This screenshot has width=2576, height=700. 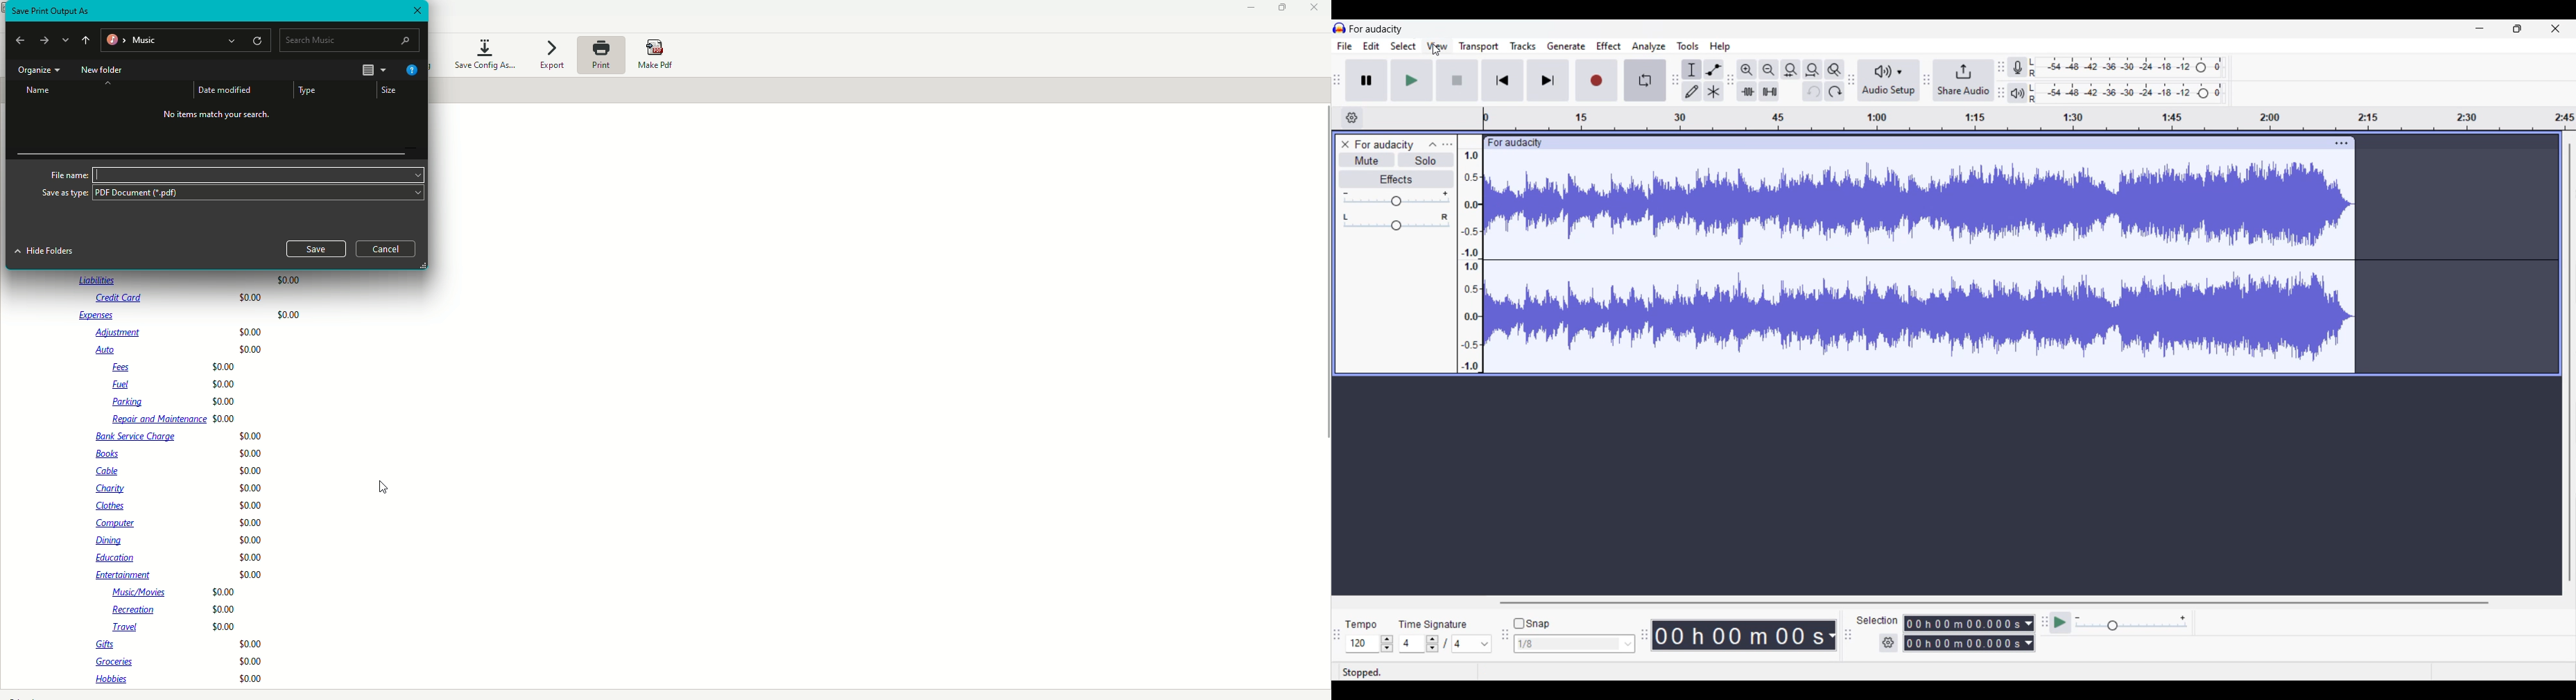 What do you see at coordinates (1744, 634) in the screenshot?
I see `timestamp` at bounding box center [1744, 634].